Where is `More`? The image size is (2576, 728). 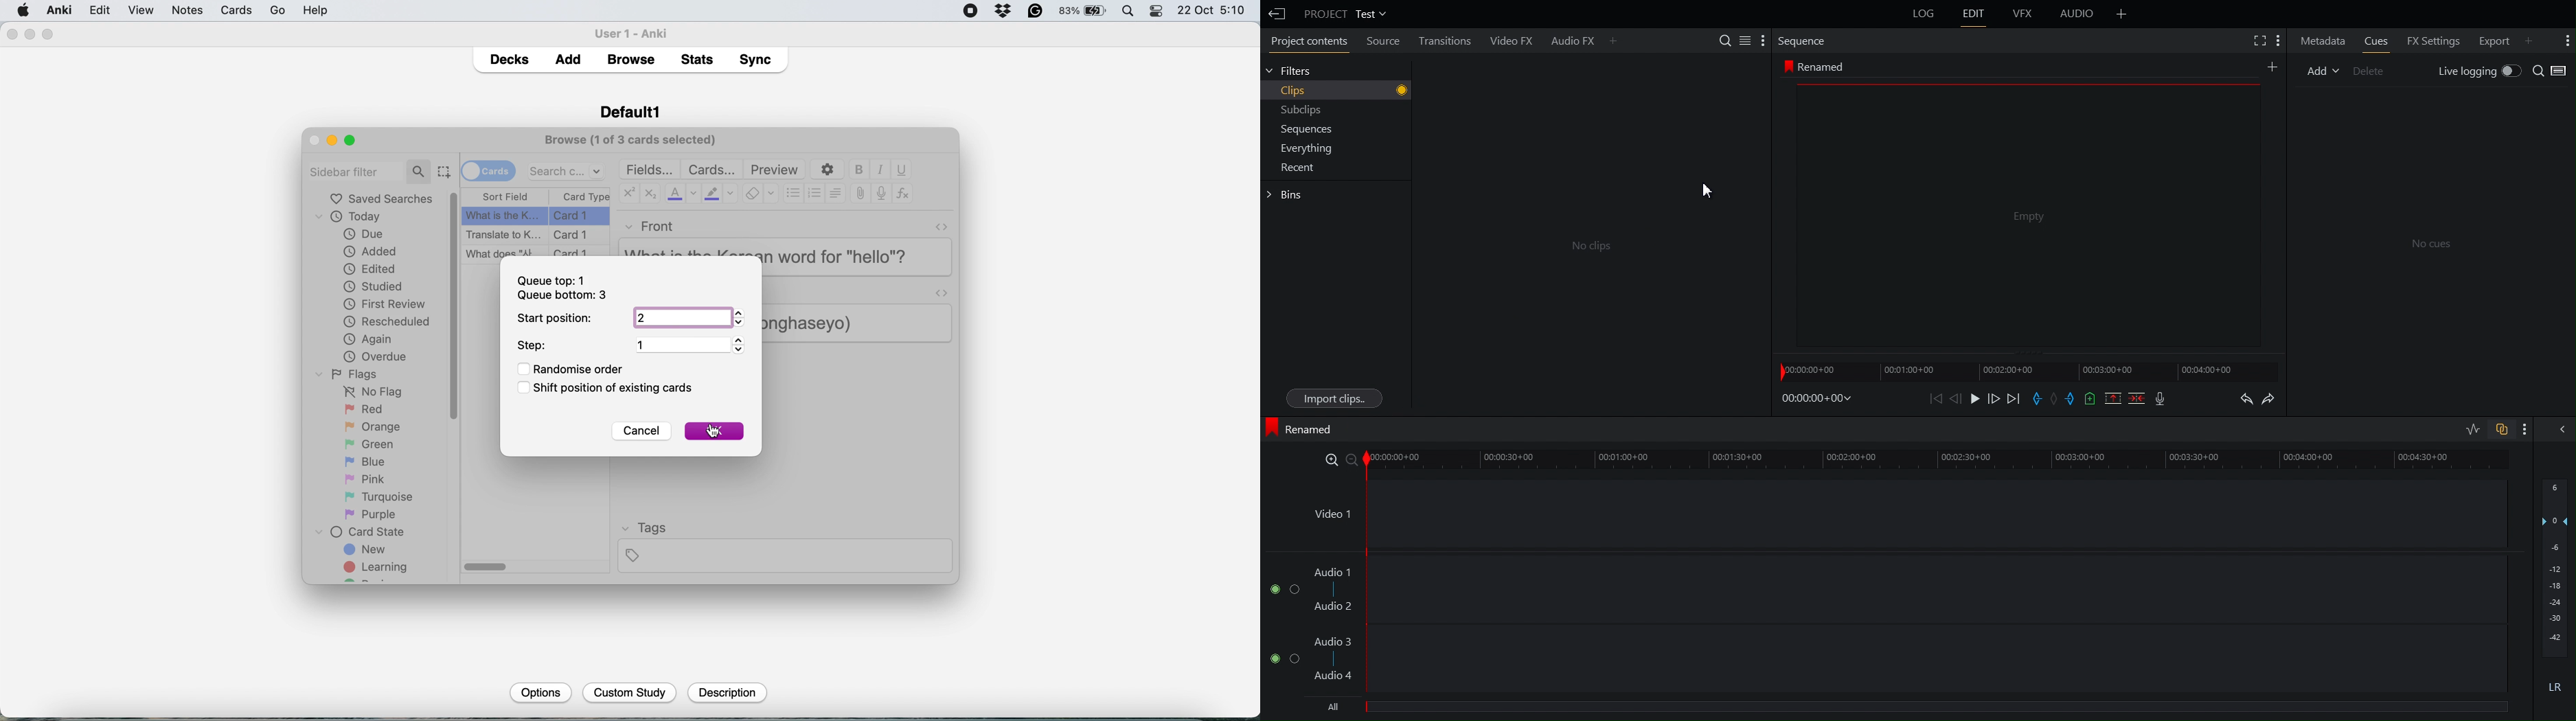
More is located at coordinates (2530, 428).